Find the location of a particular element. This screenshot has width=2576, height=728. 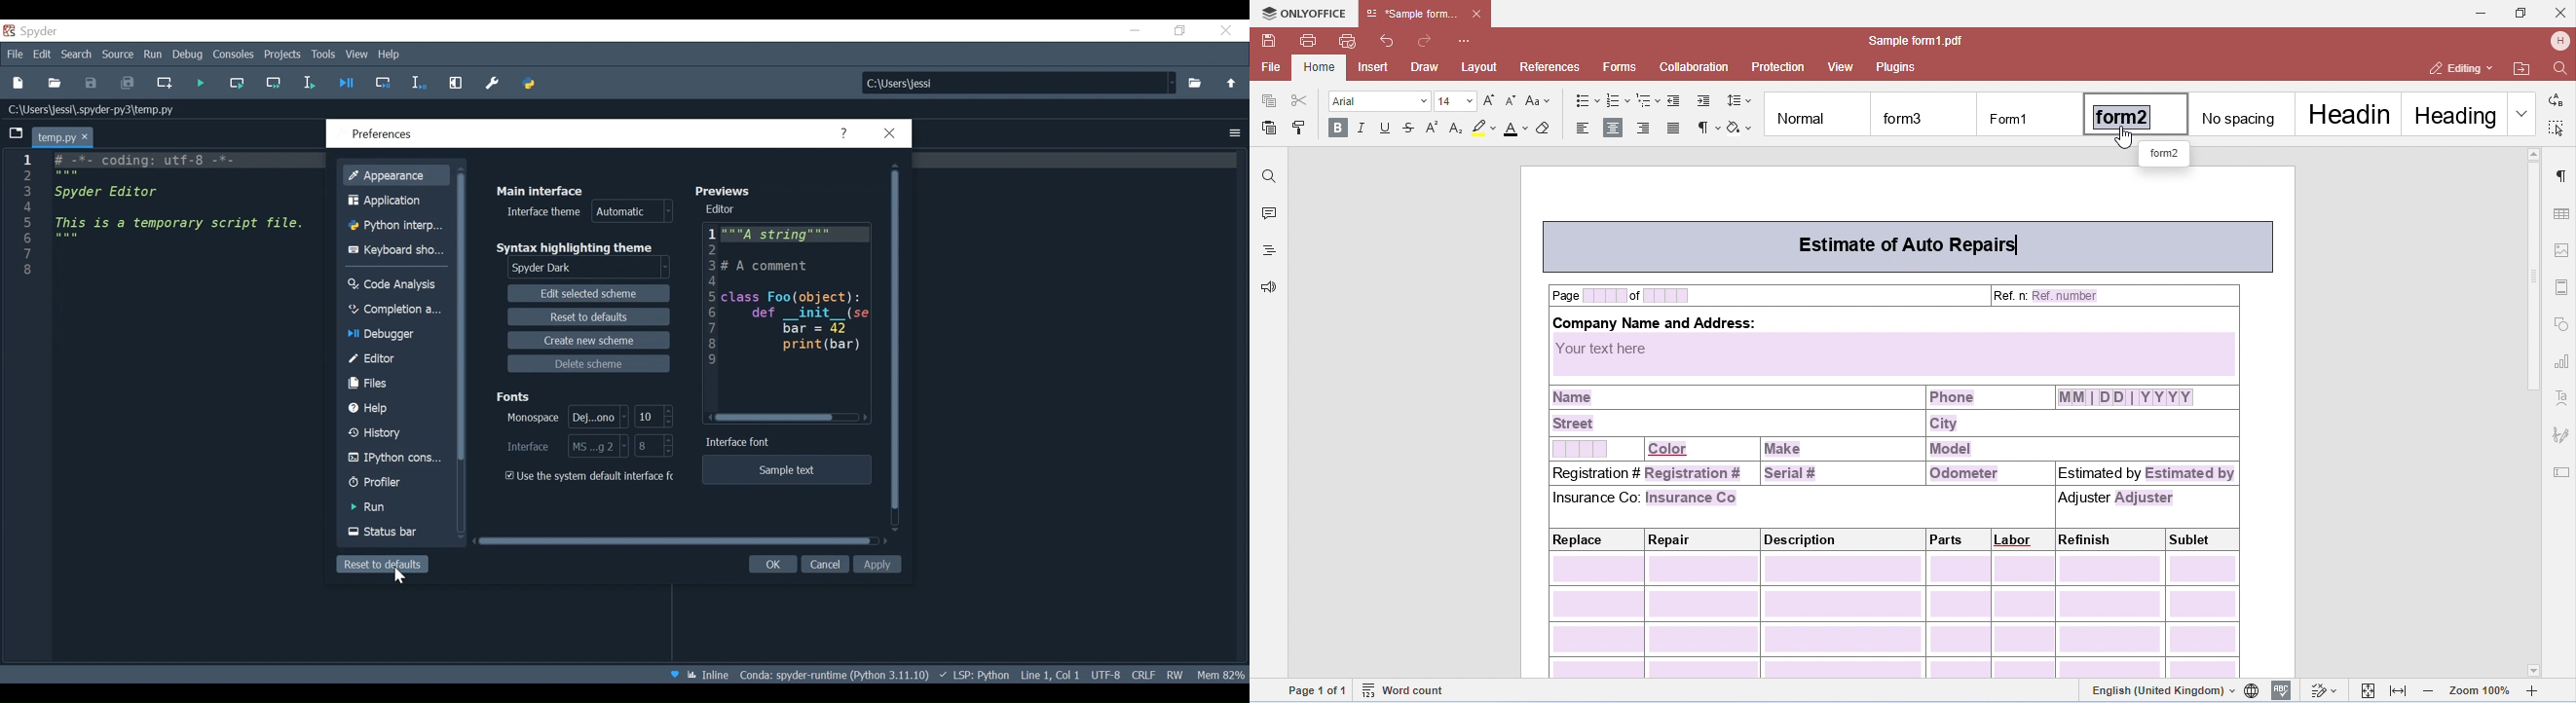

Status bar is located at coordinates (395, 531).